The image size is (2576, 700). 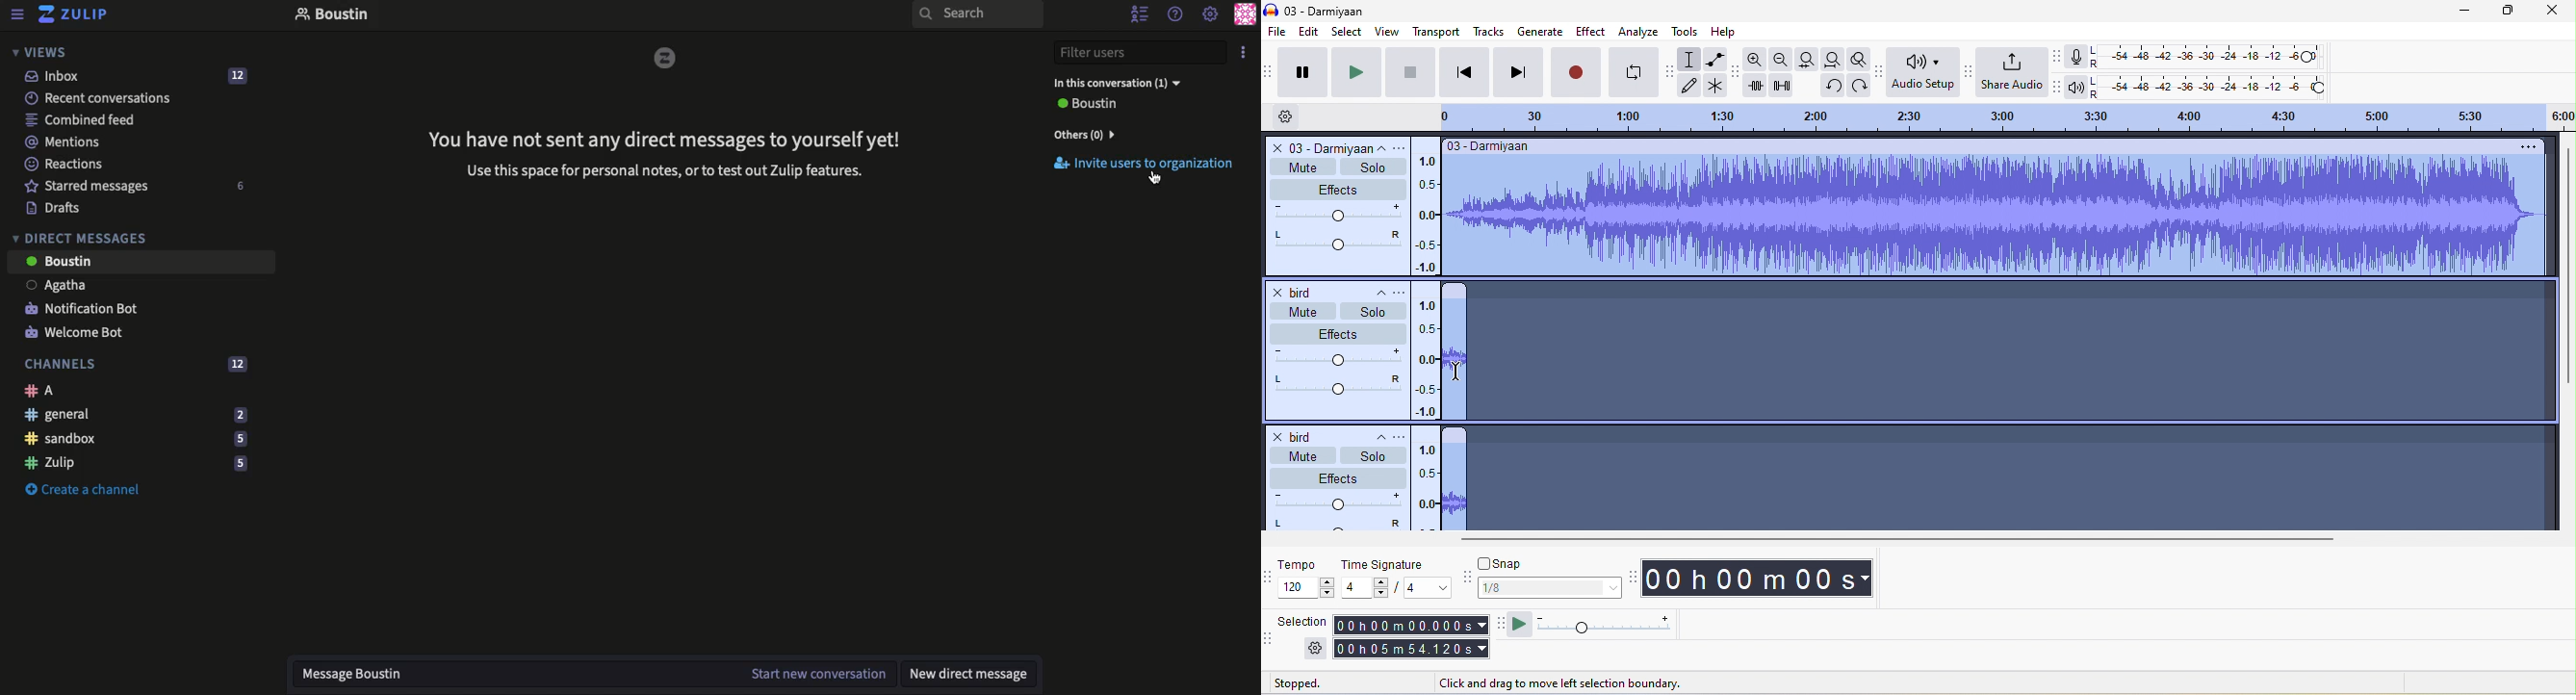 What do you see at coordinates (1403, 290) in the screenshot?
I see `open menu` at bounding box center [1403, 290].